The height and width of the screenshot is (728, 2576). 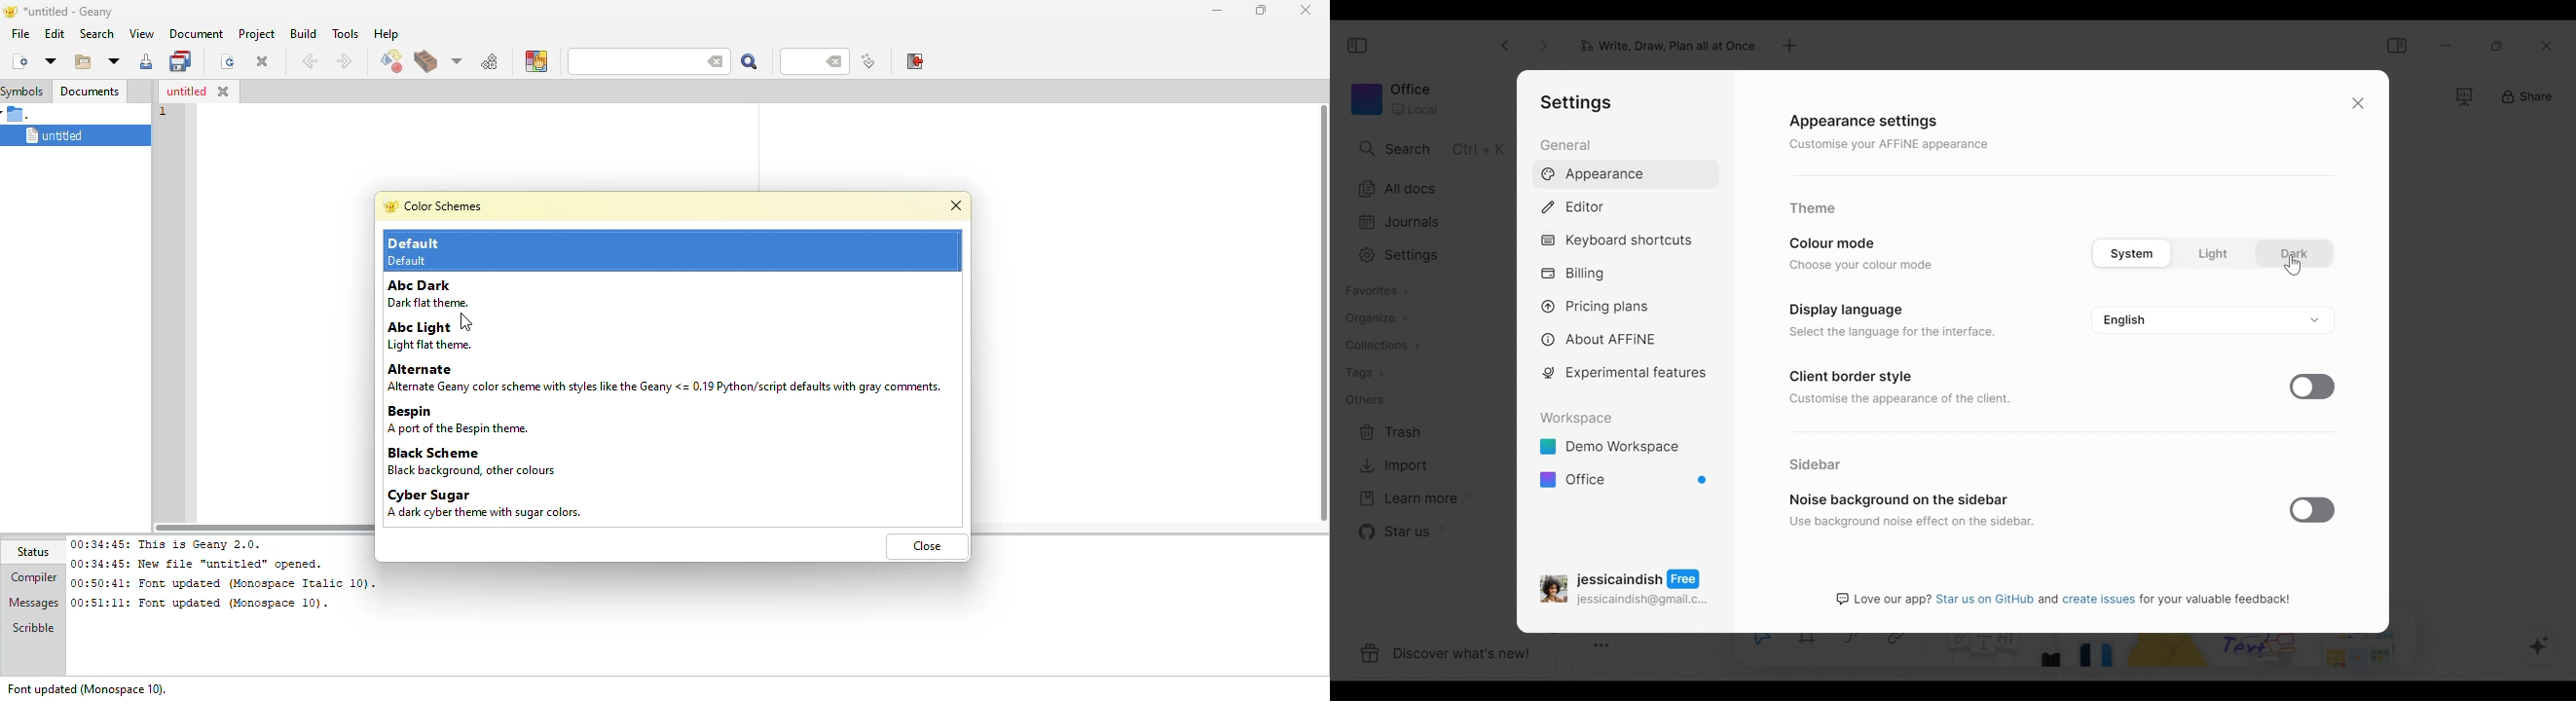 I want to click on search, so click(x=748, y=61).